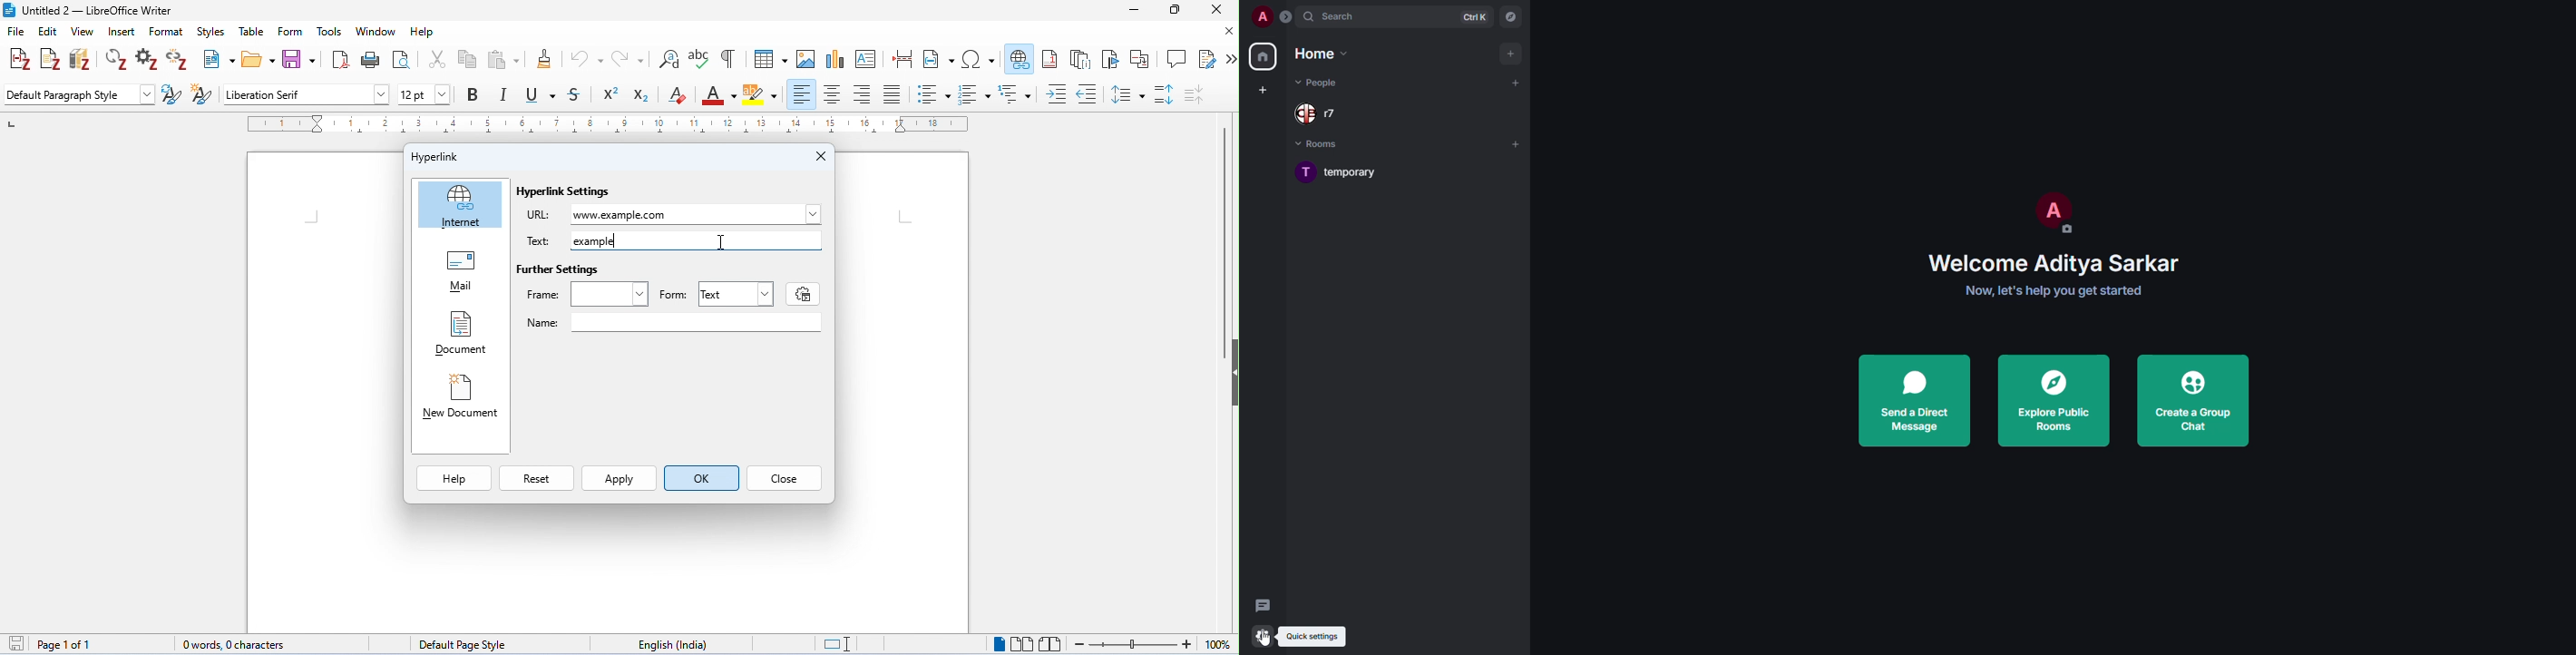 This screenshot has width=2576, height=672. What do you see at coordinates (78, 93) in the screenshot?
I see `default paragraph style` at bounding box center [78, 93].